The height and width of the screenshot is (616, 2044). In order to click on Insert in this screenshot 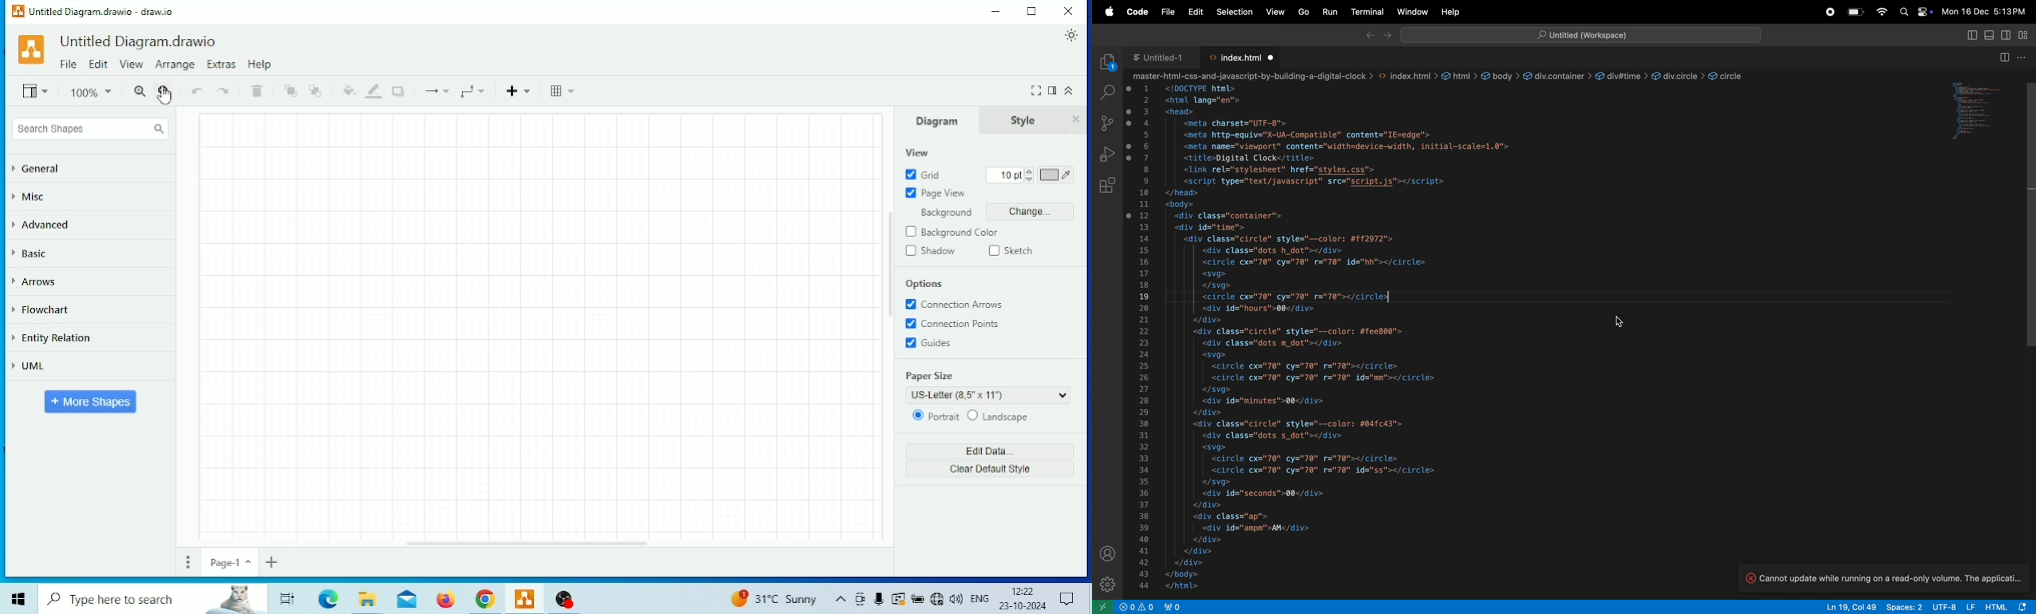, I will do `click(521, 89)`.